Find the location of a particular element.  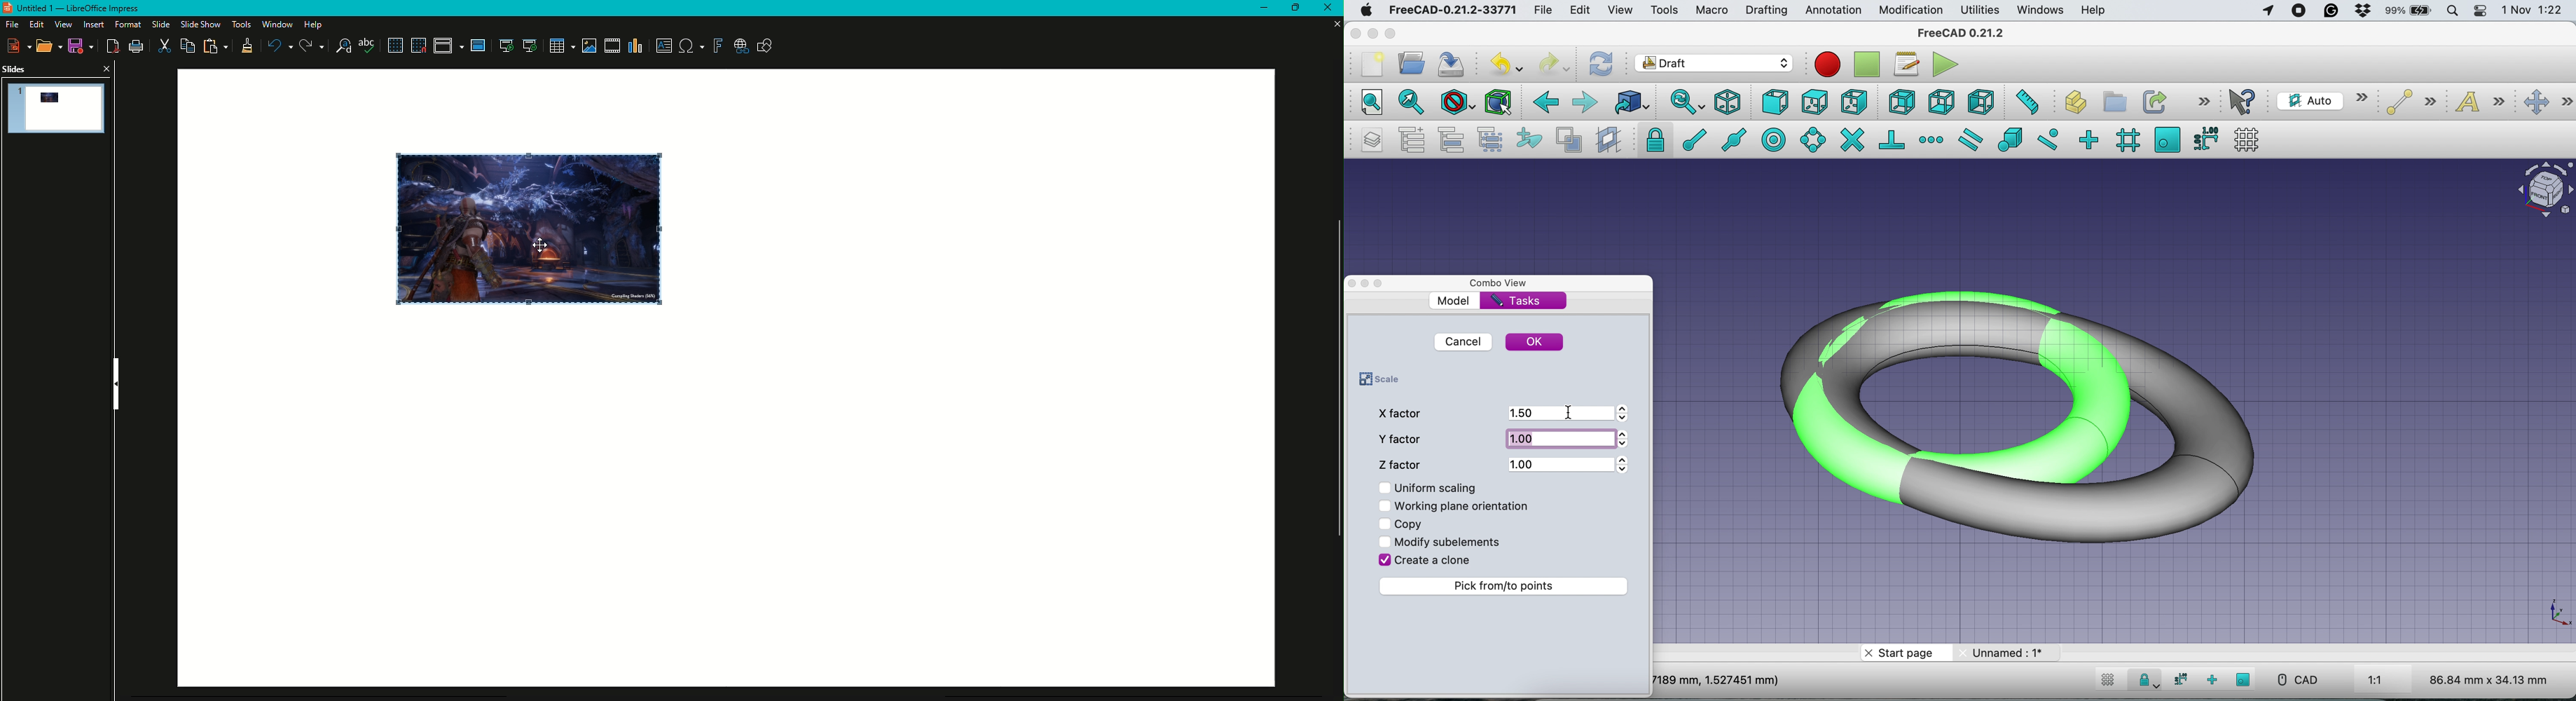

Slide Show is located at coordinates (199, 24).